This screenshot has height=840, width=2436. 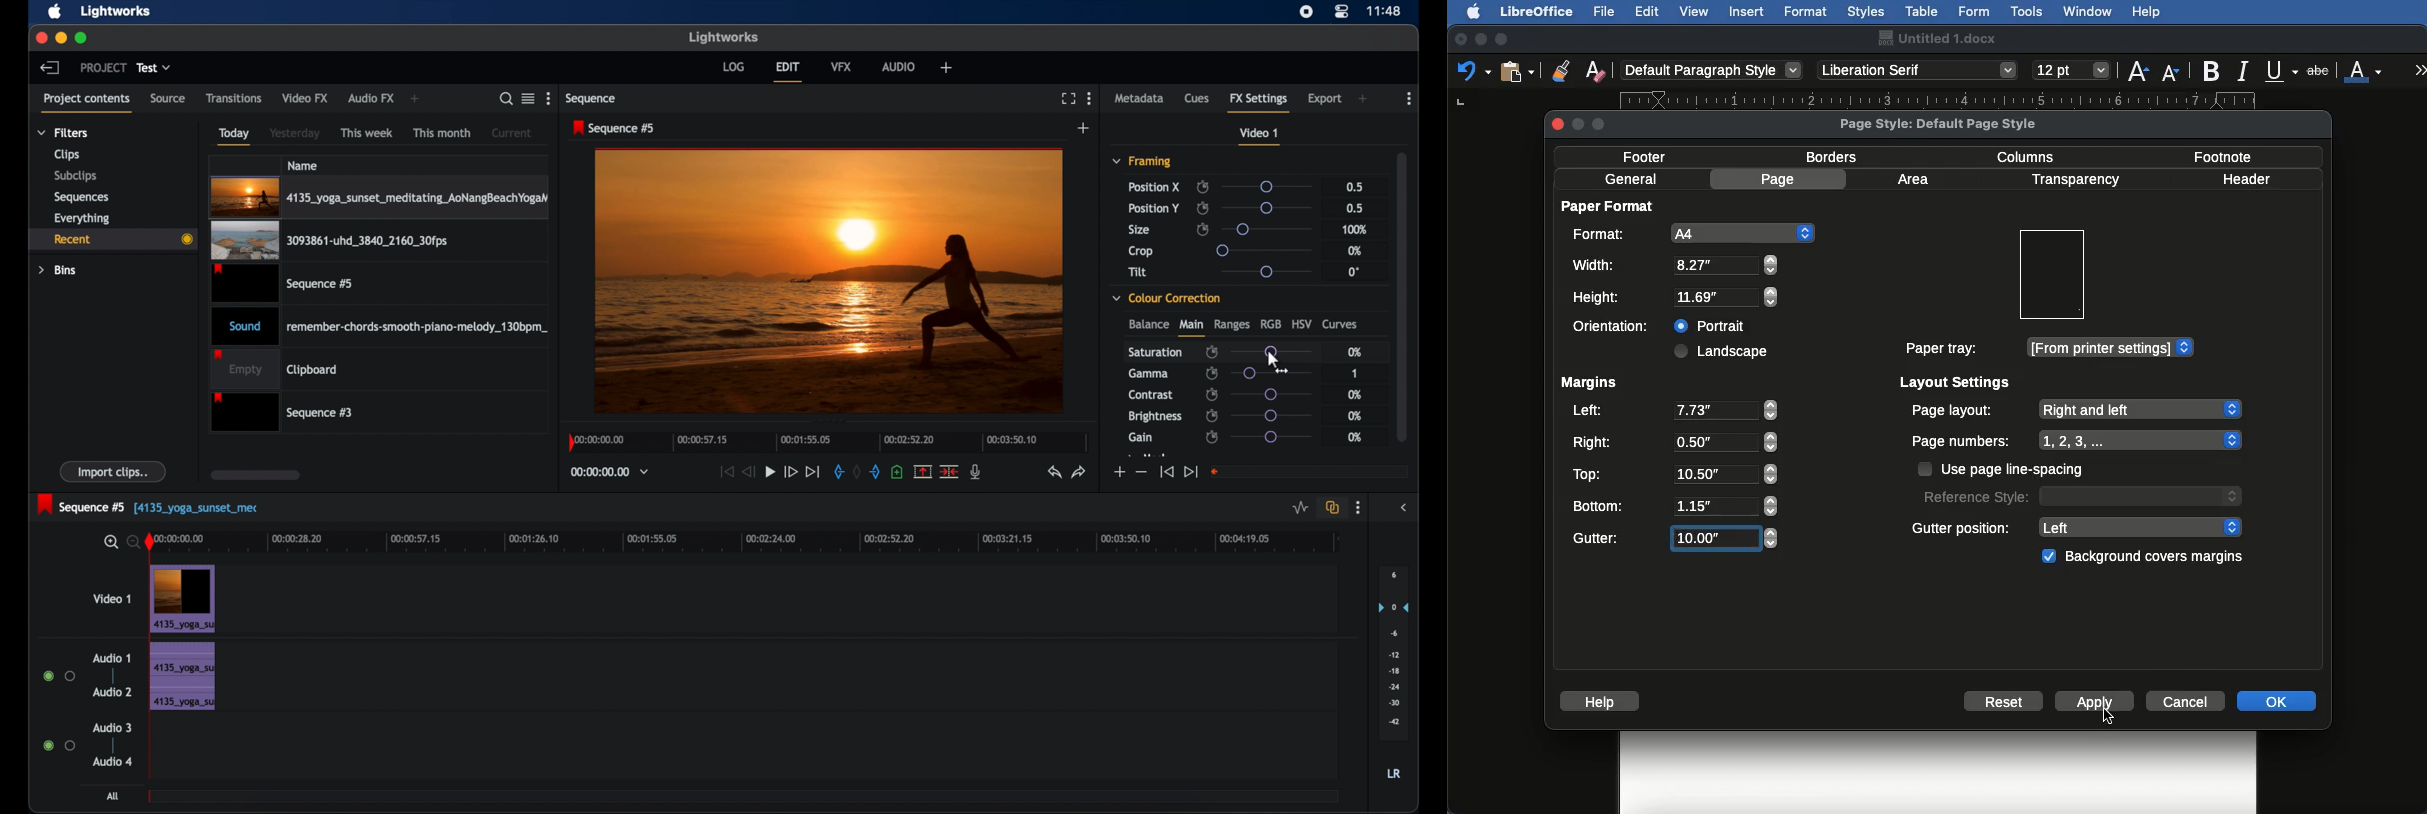 What do you see at coordinates (274, 369) in the screenshot?
I see `empty` at bounding box center [274, 369].